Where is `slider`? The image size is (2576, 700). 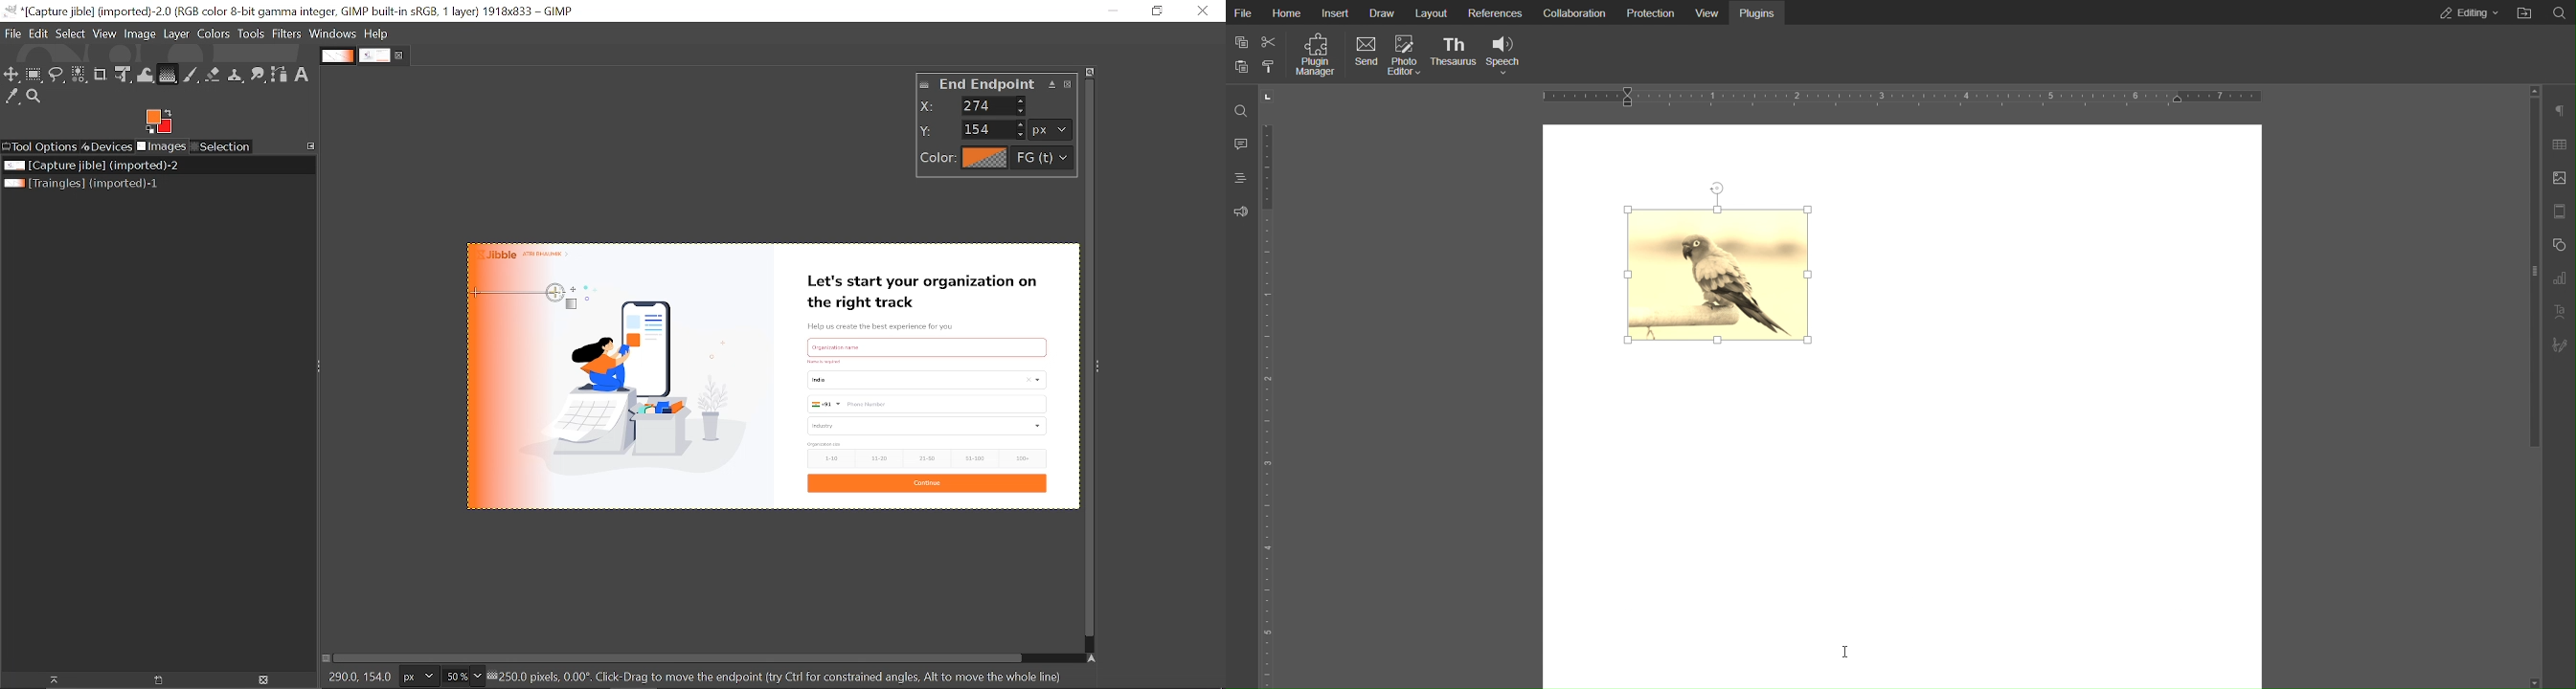
slider is located at coordinates (2534, 270).